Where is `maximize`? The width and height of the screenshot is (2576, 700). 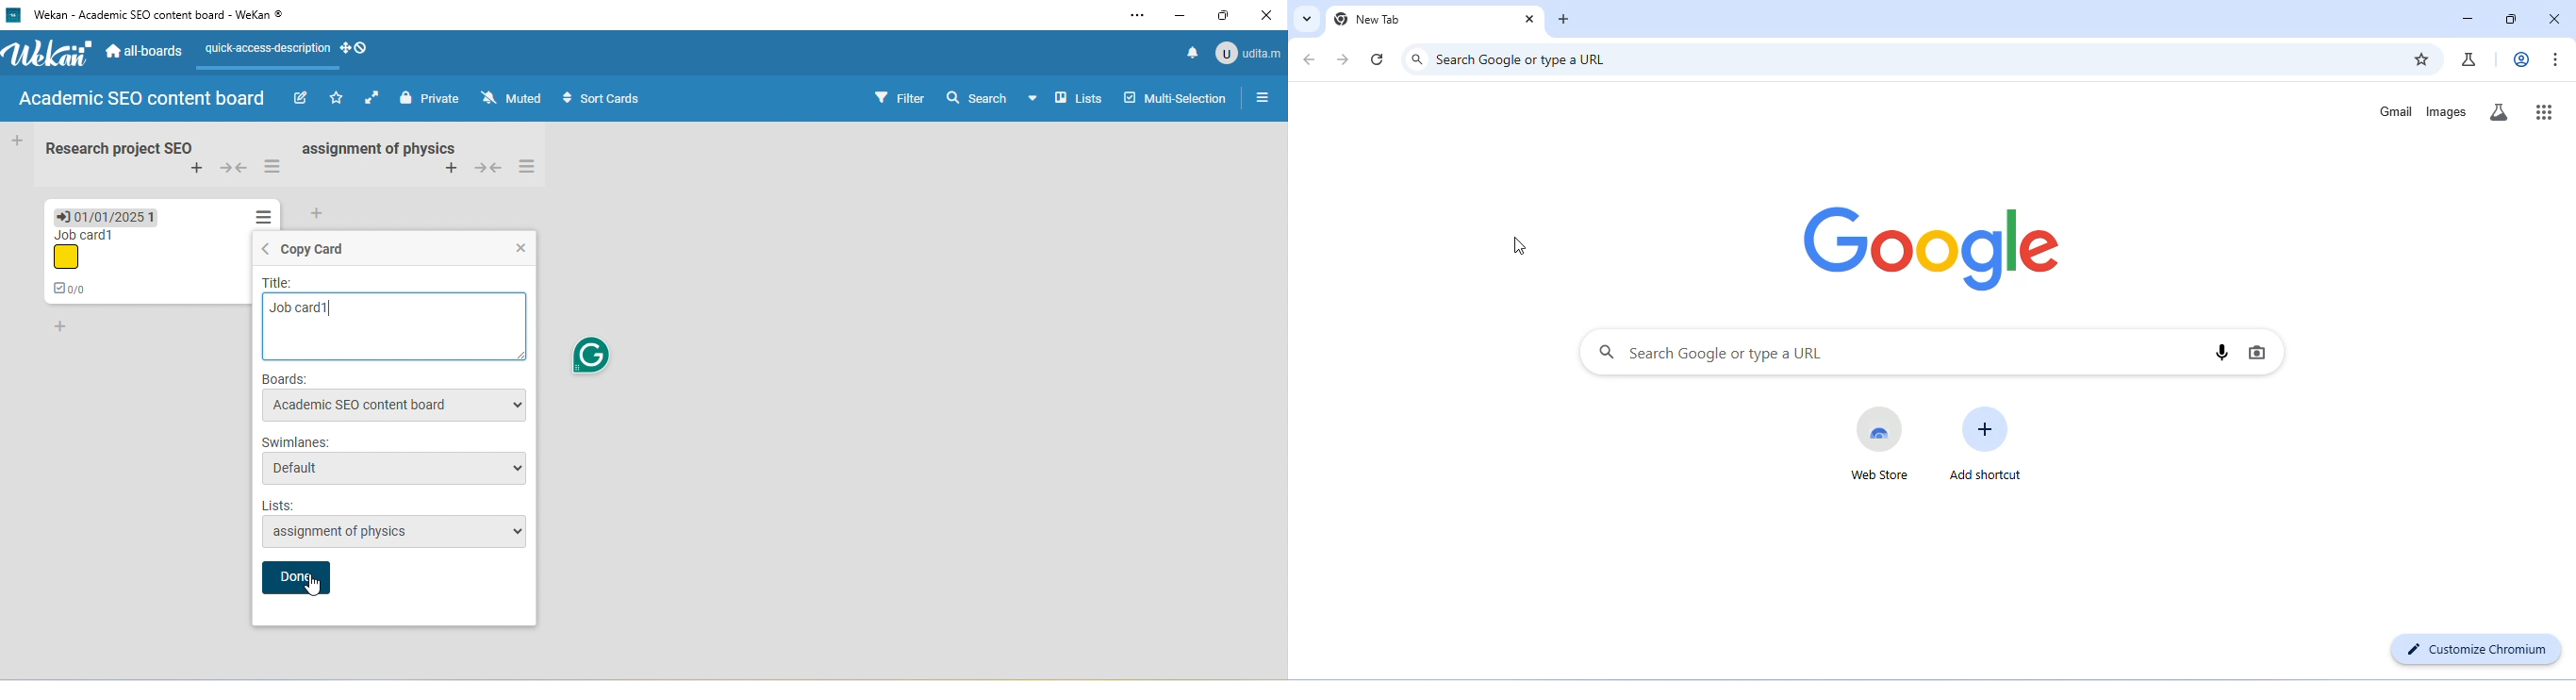 maximize is located at coordinates (2511, 18).